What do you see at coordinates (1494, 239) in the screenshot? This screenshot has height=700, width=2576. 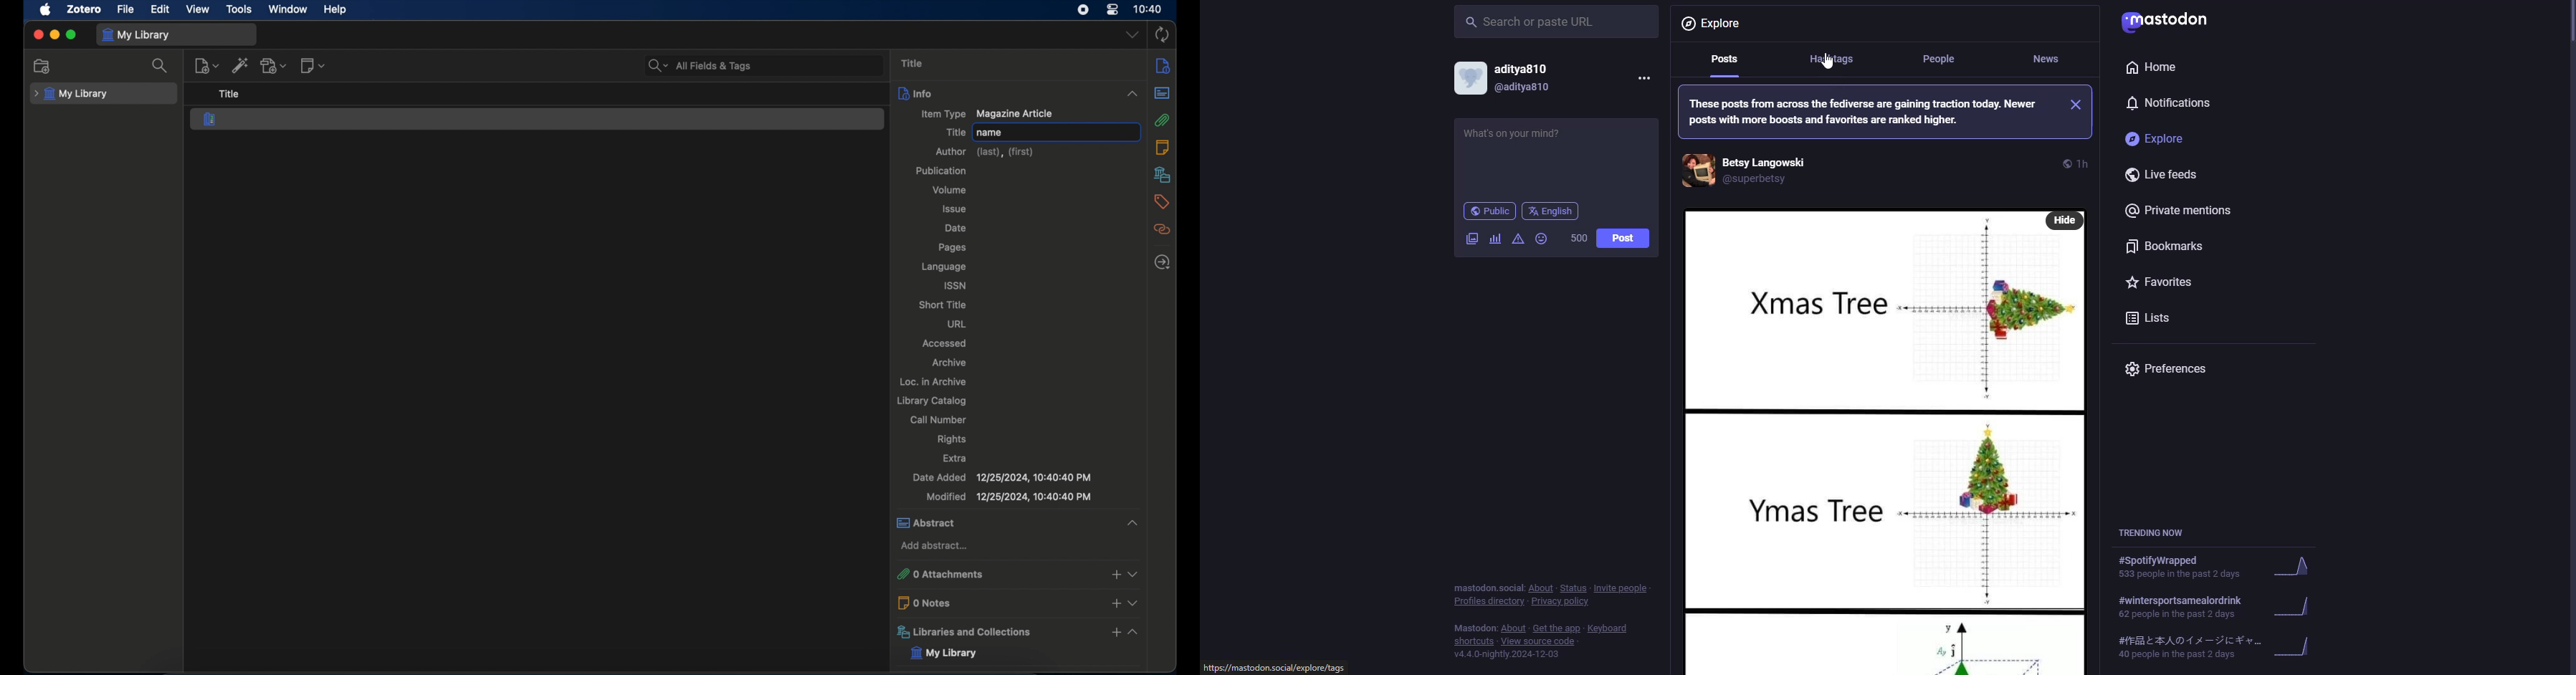 I see `poll` at bounding box center [1494, 239].